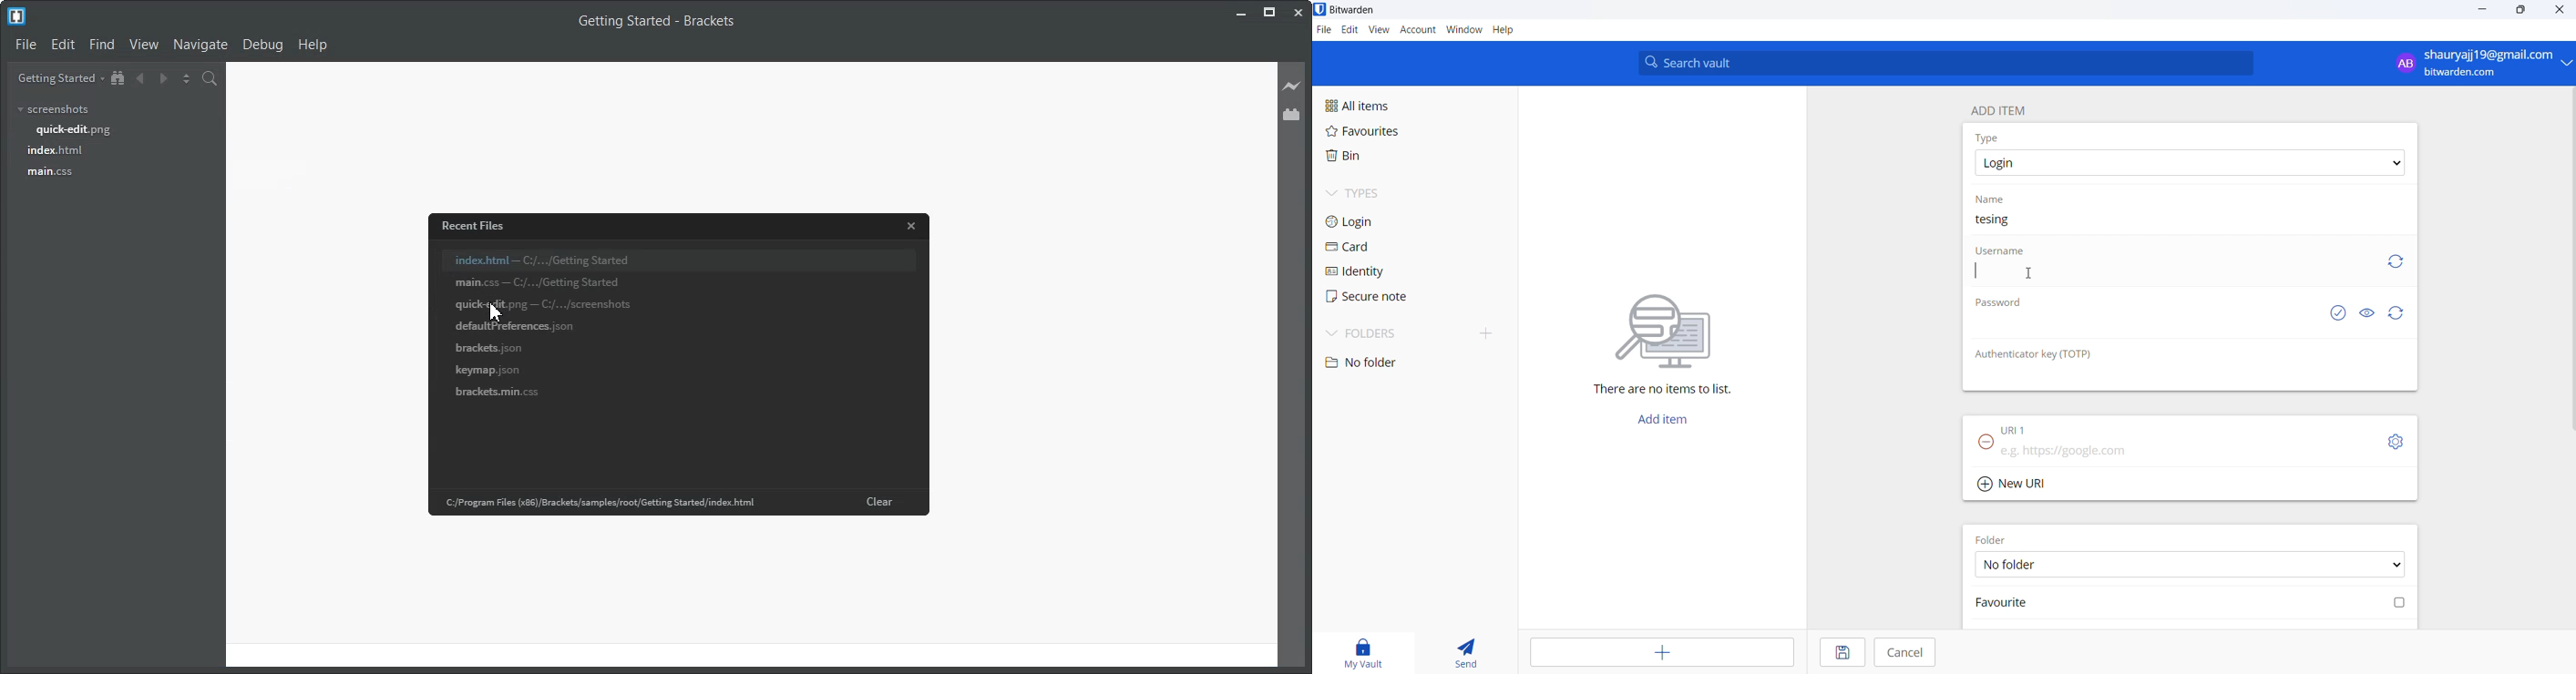  Describe the element at coordinates (1298, 14) in the screenshot. I see `Close` at that location.